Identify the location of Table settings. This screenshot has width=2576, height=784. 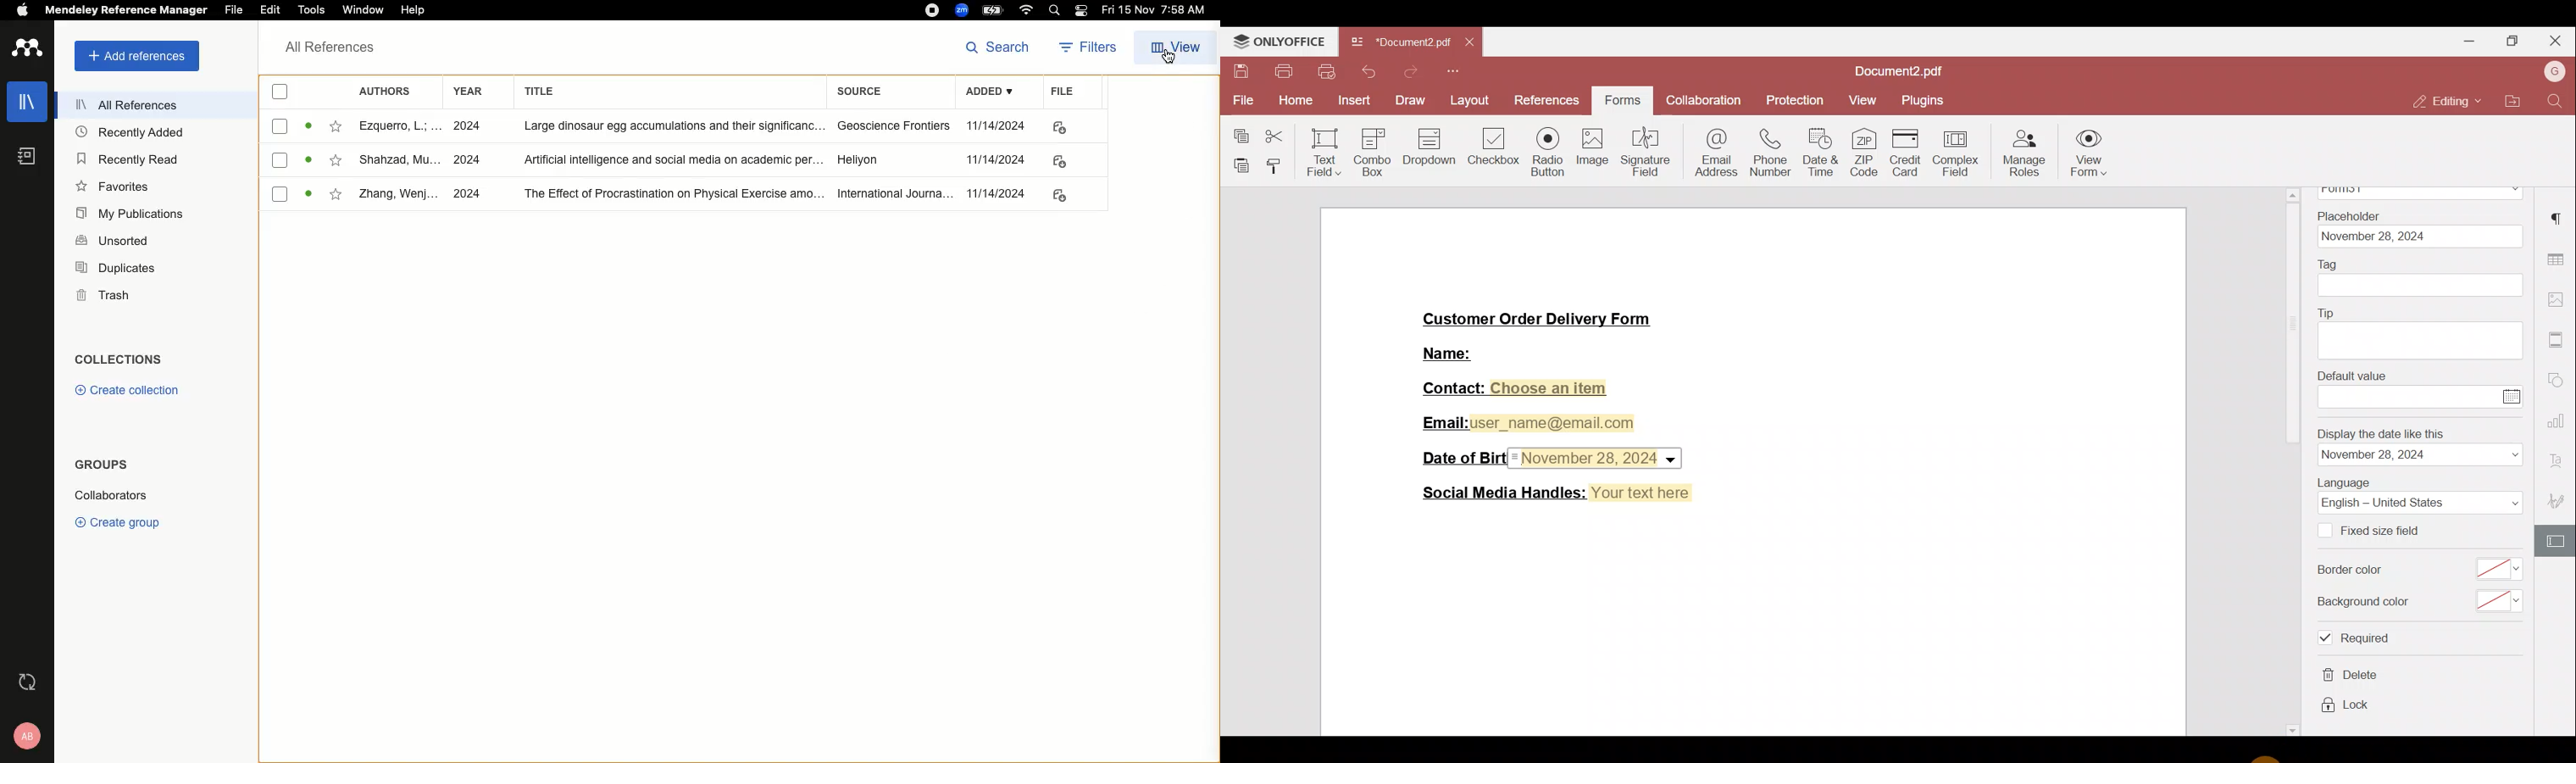
(2559, 260).